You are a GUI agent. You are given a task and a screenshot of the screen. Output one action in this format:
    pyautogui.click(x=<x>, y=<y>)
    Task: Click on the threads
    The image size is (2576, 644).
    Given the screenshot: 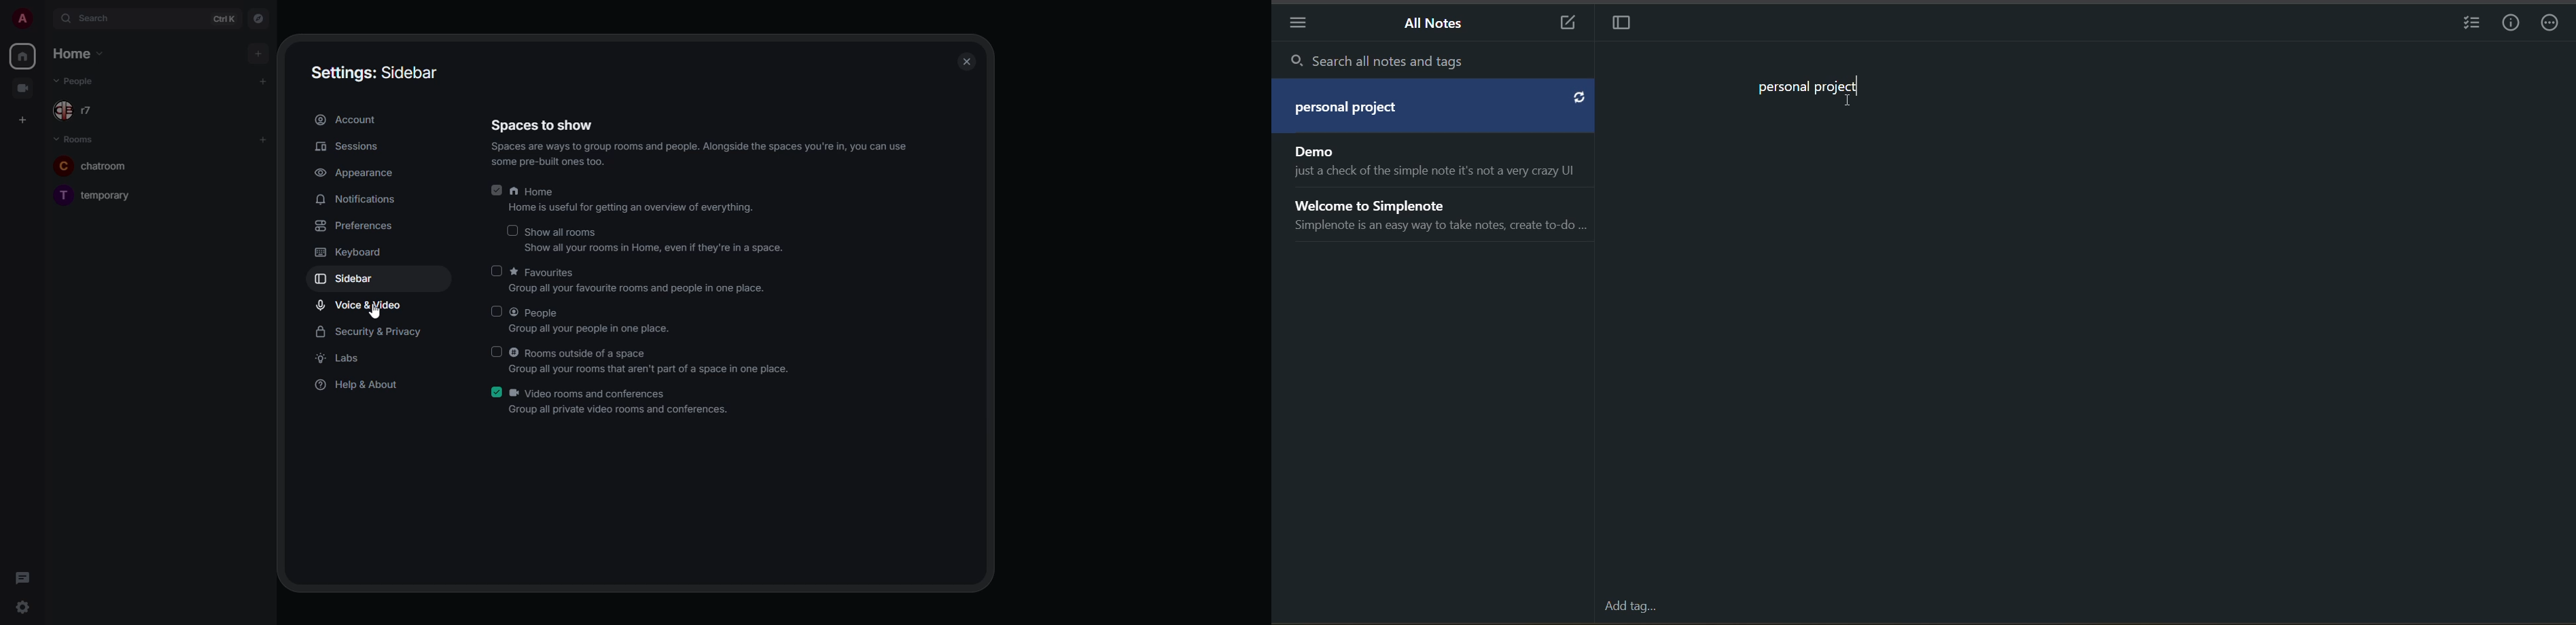 What is the action you would take?
    pyautogui.click(x=23, y=577)
    